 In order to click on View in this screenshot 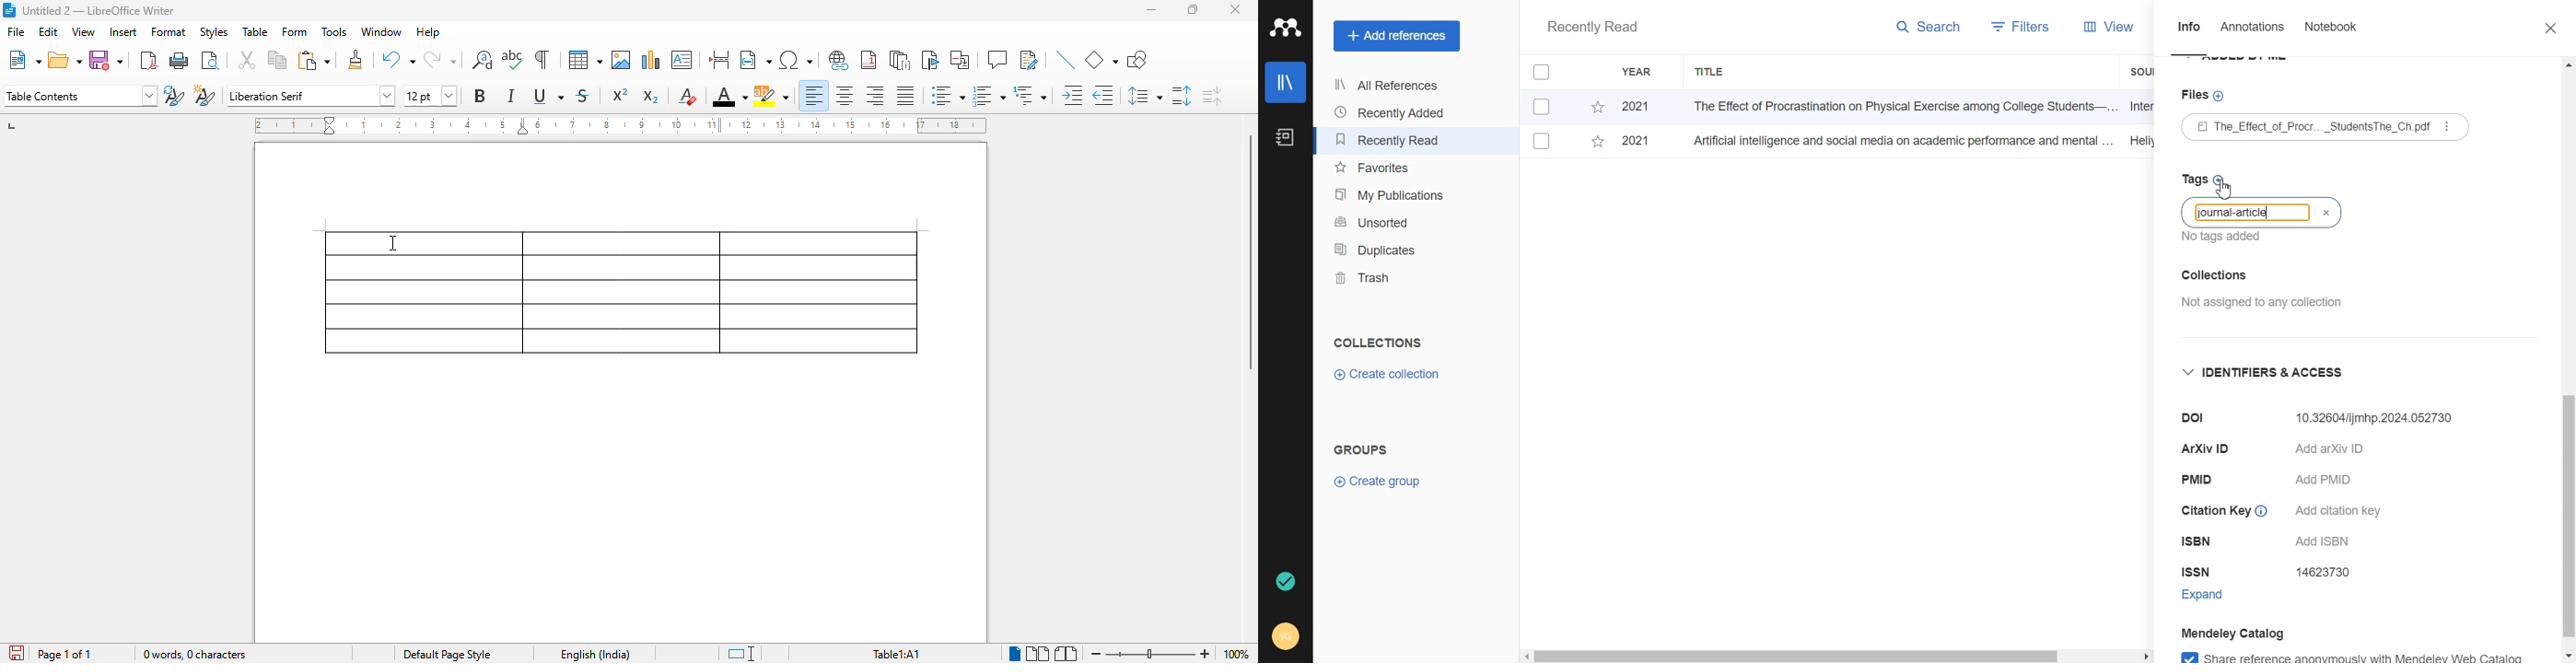, I will do `click(2111, 27)`.